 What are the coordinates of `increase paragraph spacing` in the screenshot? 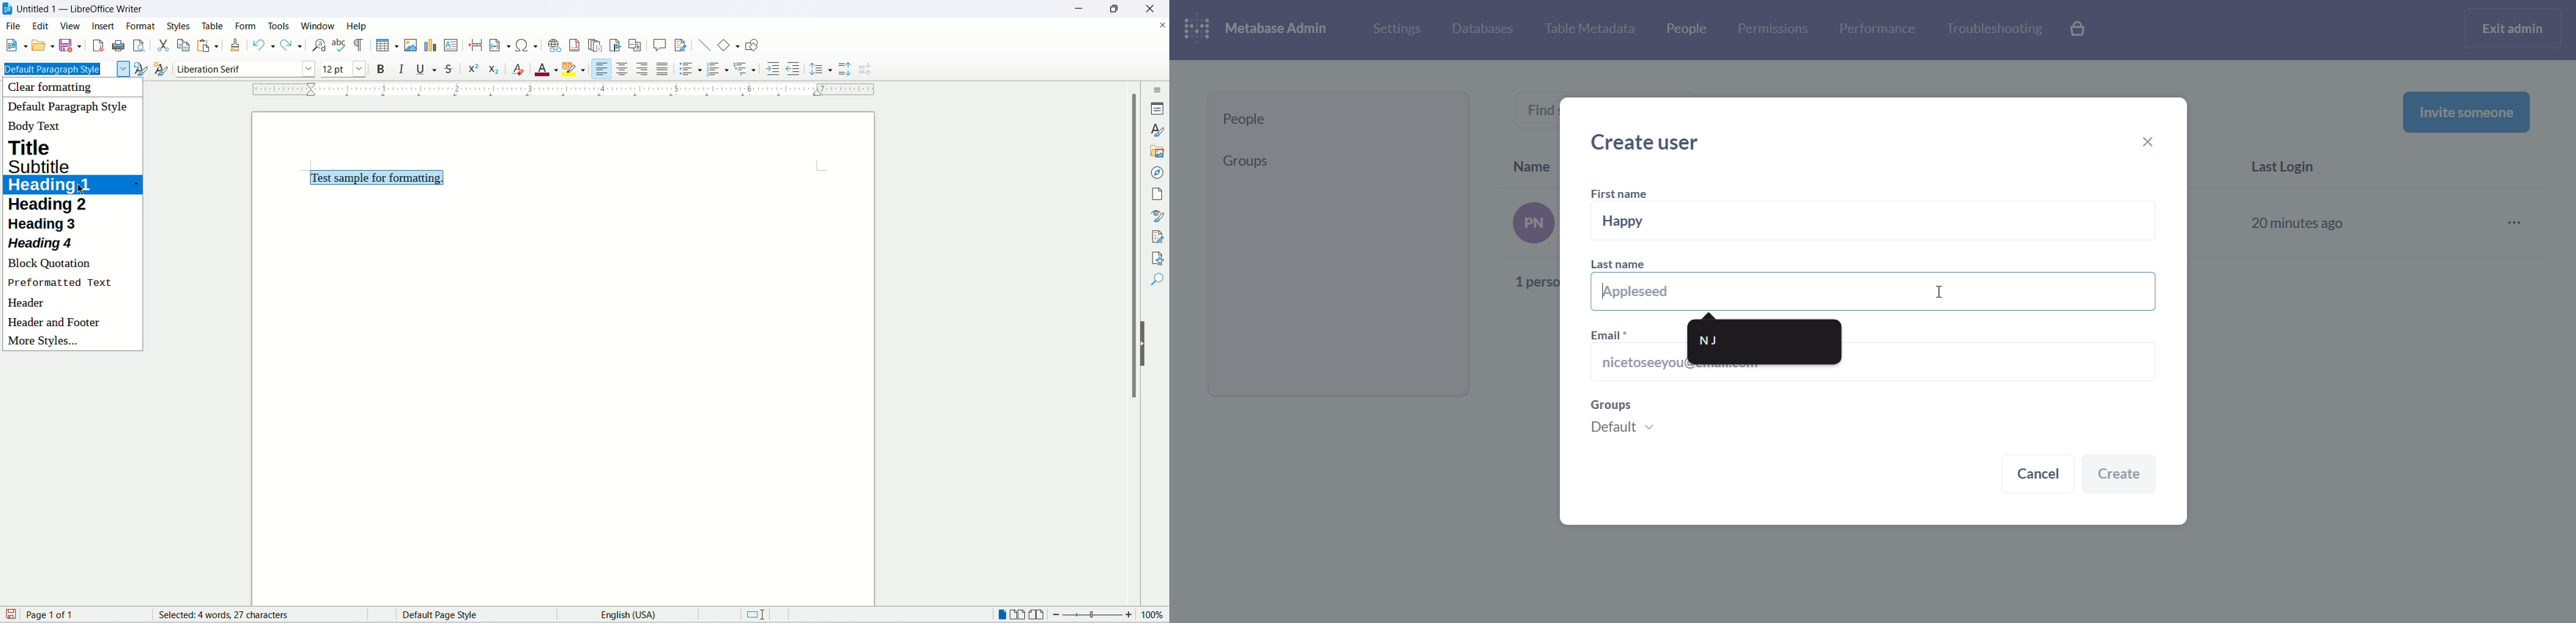 It's located at (846, 70).